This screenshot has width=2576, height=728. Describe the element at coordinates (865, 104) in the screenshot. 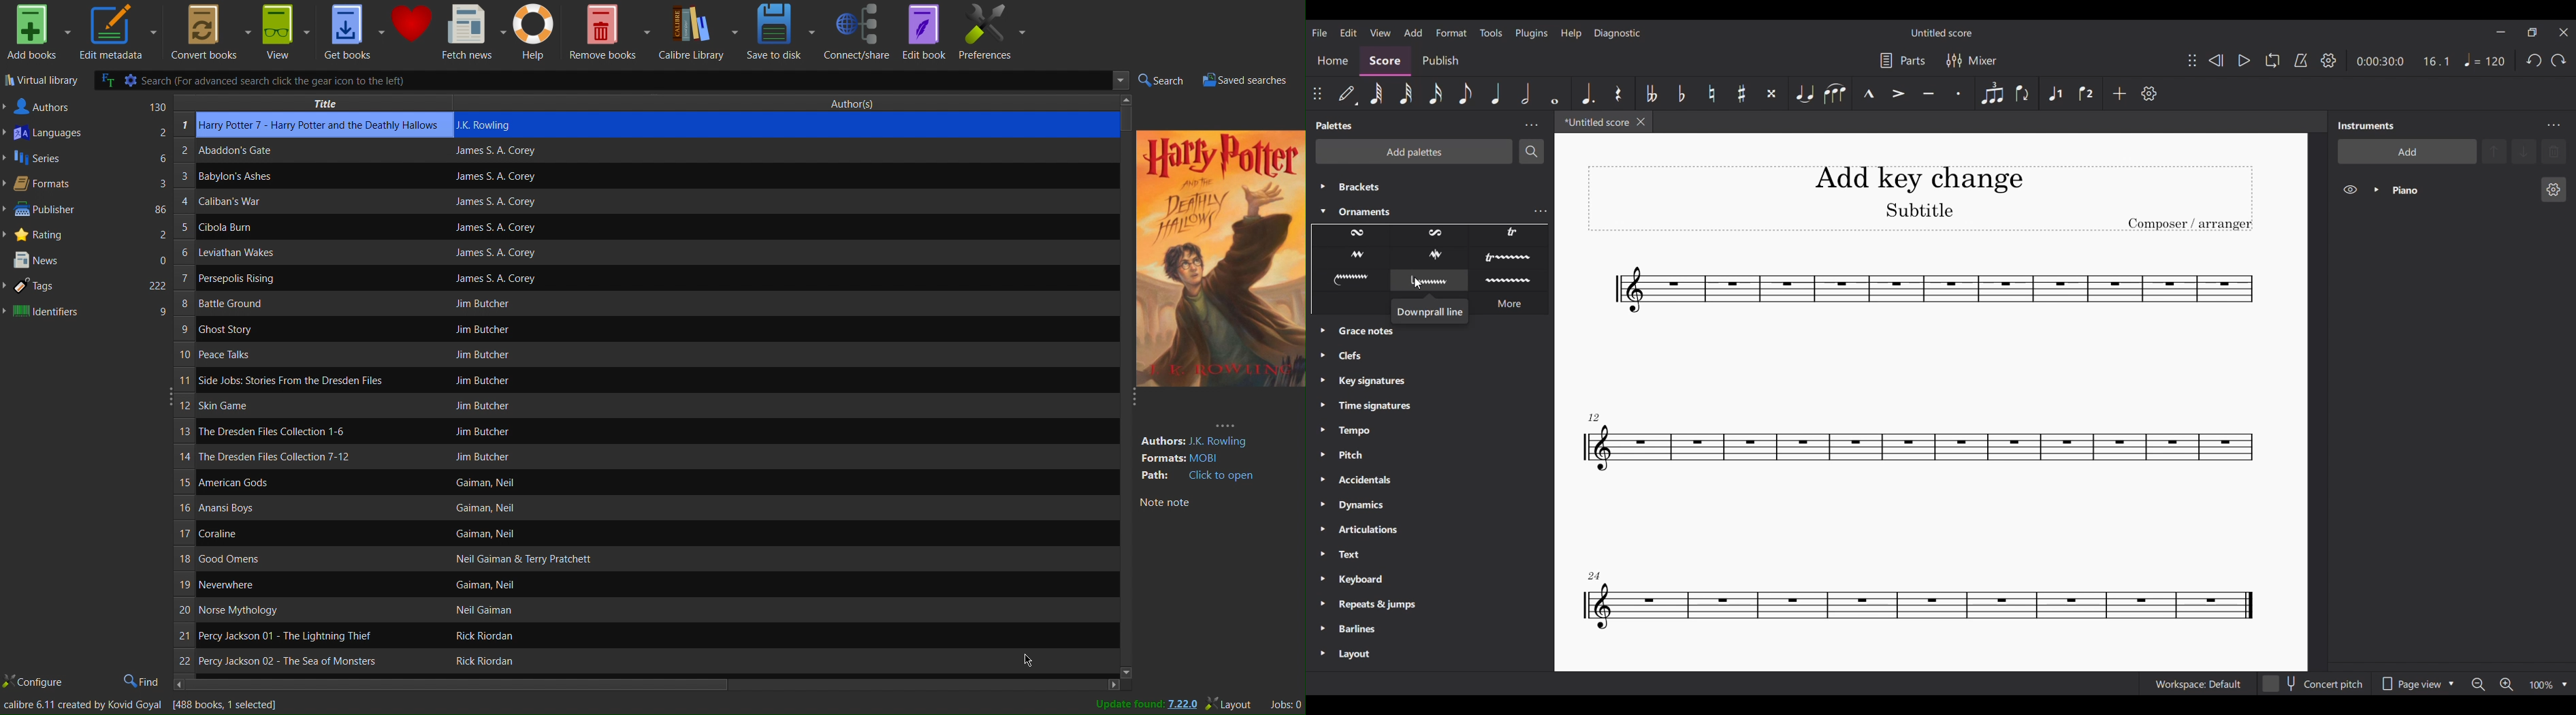

I see `Authors` at that location.